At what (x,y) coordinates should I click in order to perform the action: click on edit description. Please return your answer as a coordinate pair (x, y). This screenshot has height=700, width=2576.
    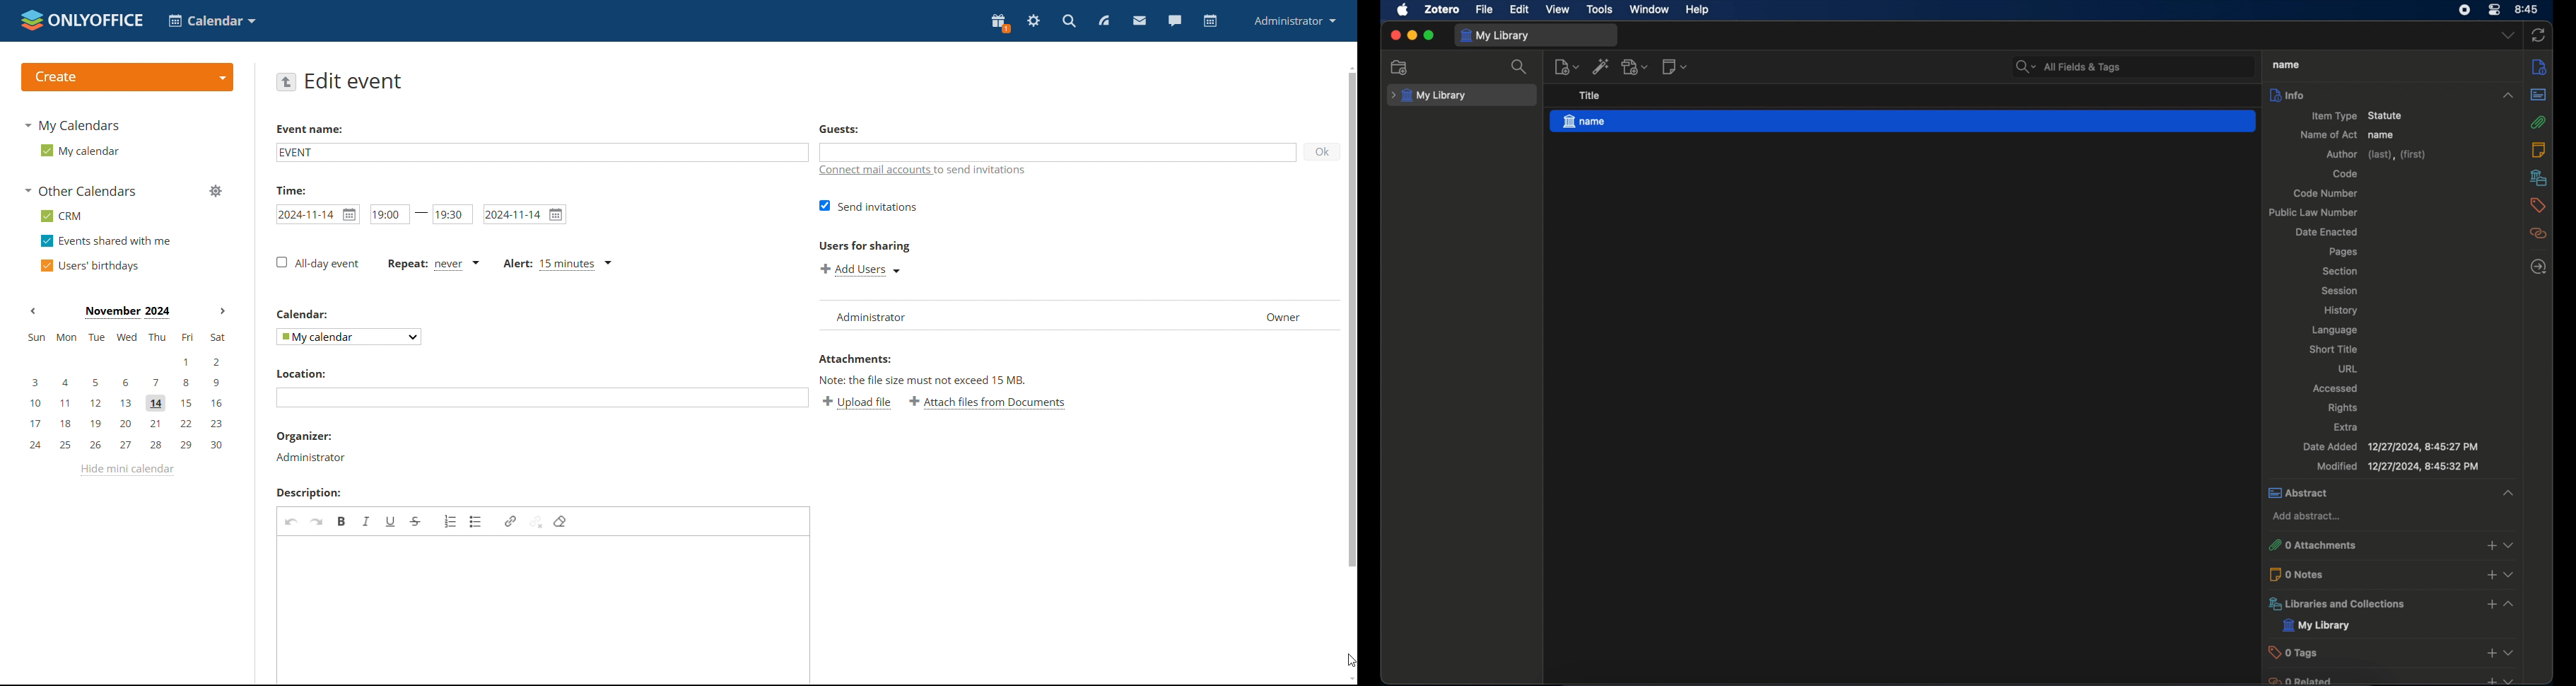
    Looking at the image, I should click on (544, 610).